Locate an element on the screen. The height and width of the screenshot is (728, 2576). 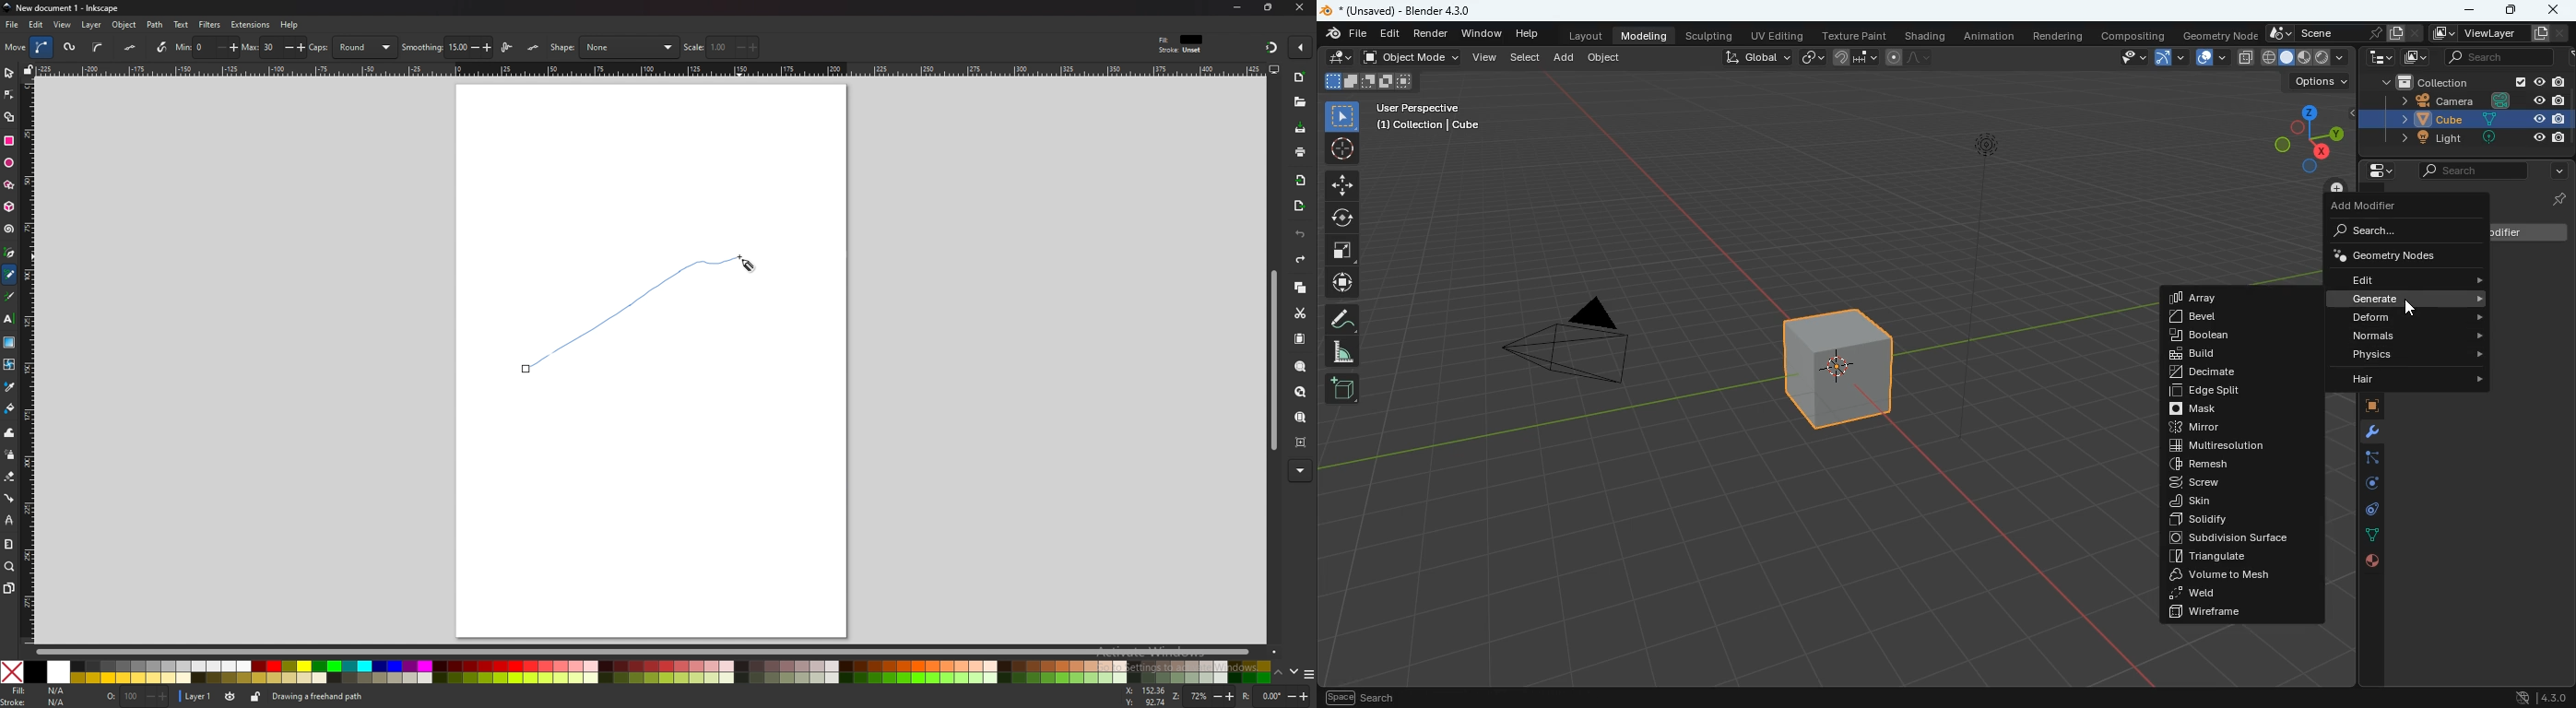
layer visibility is located at coordinates (229, 697).